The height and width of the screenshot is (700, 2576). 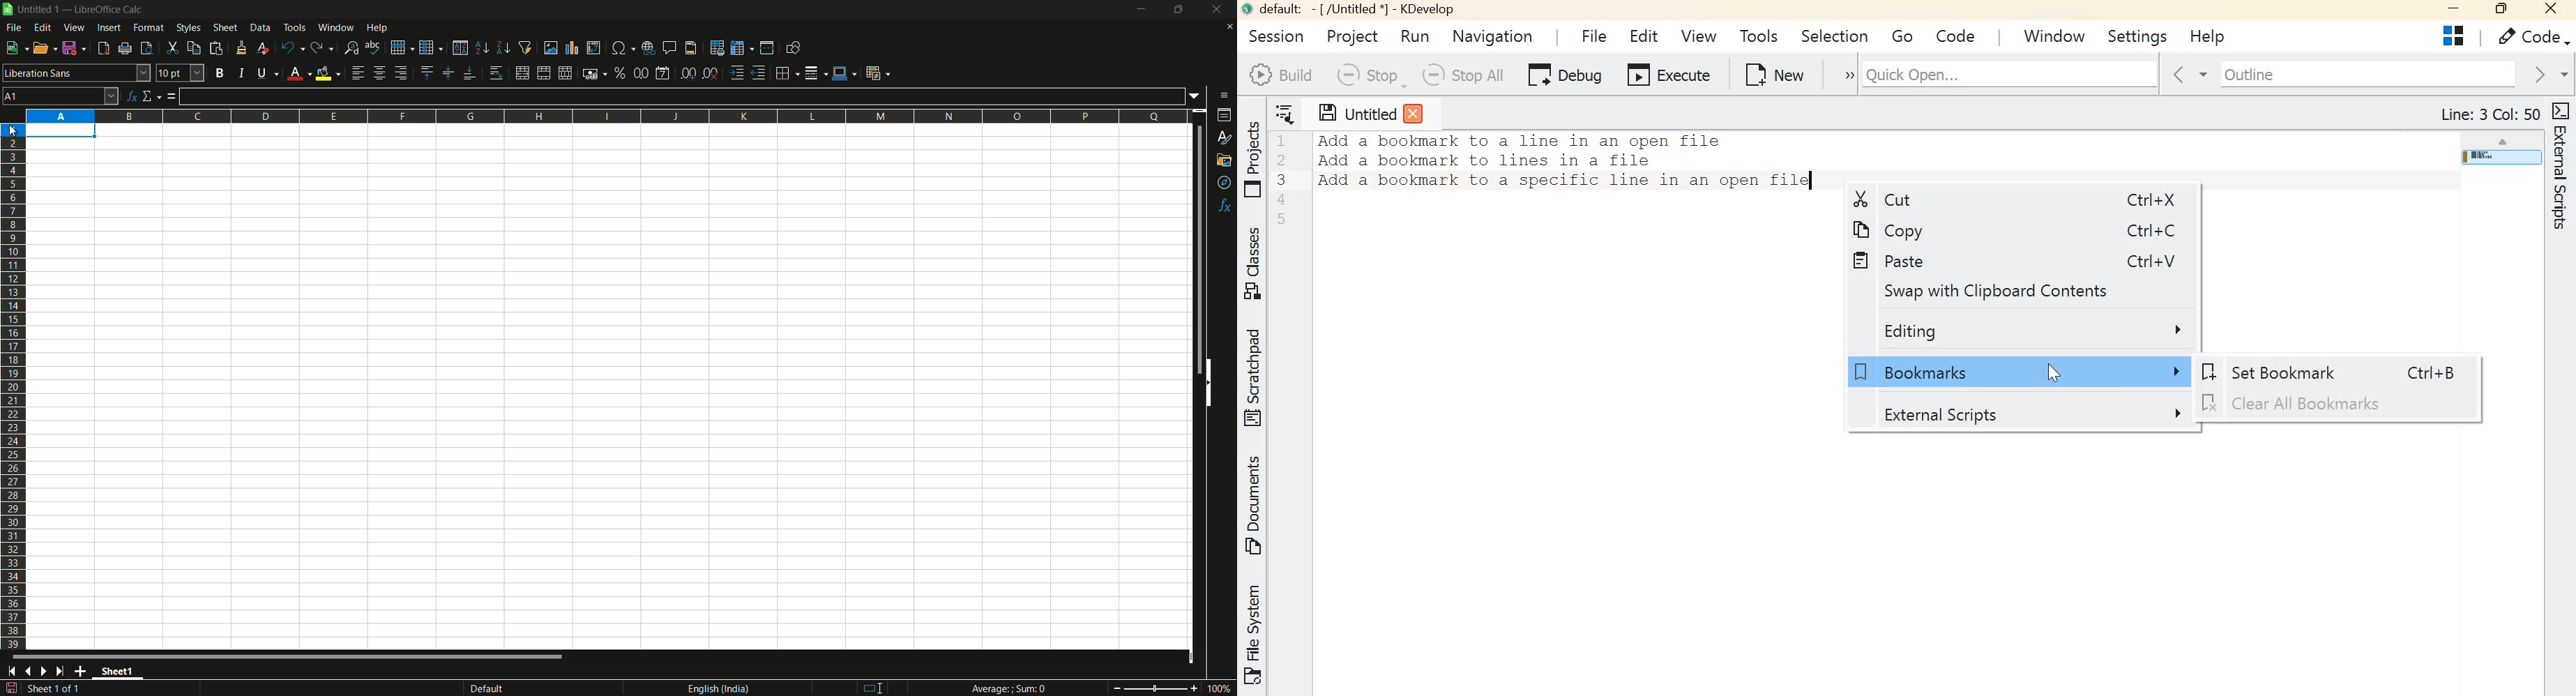 What do you see at coordinates (2030, 414) in the screenshot?
I see `External scripts` at bounding box center [2030, 414].